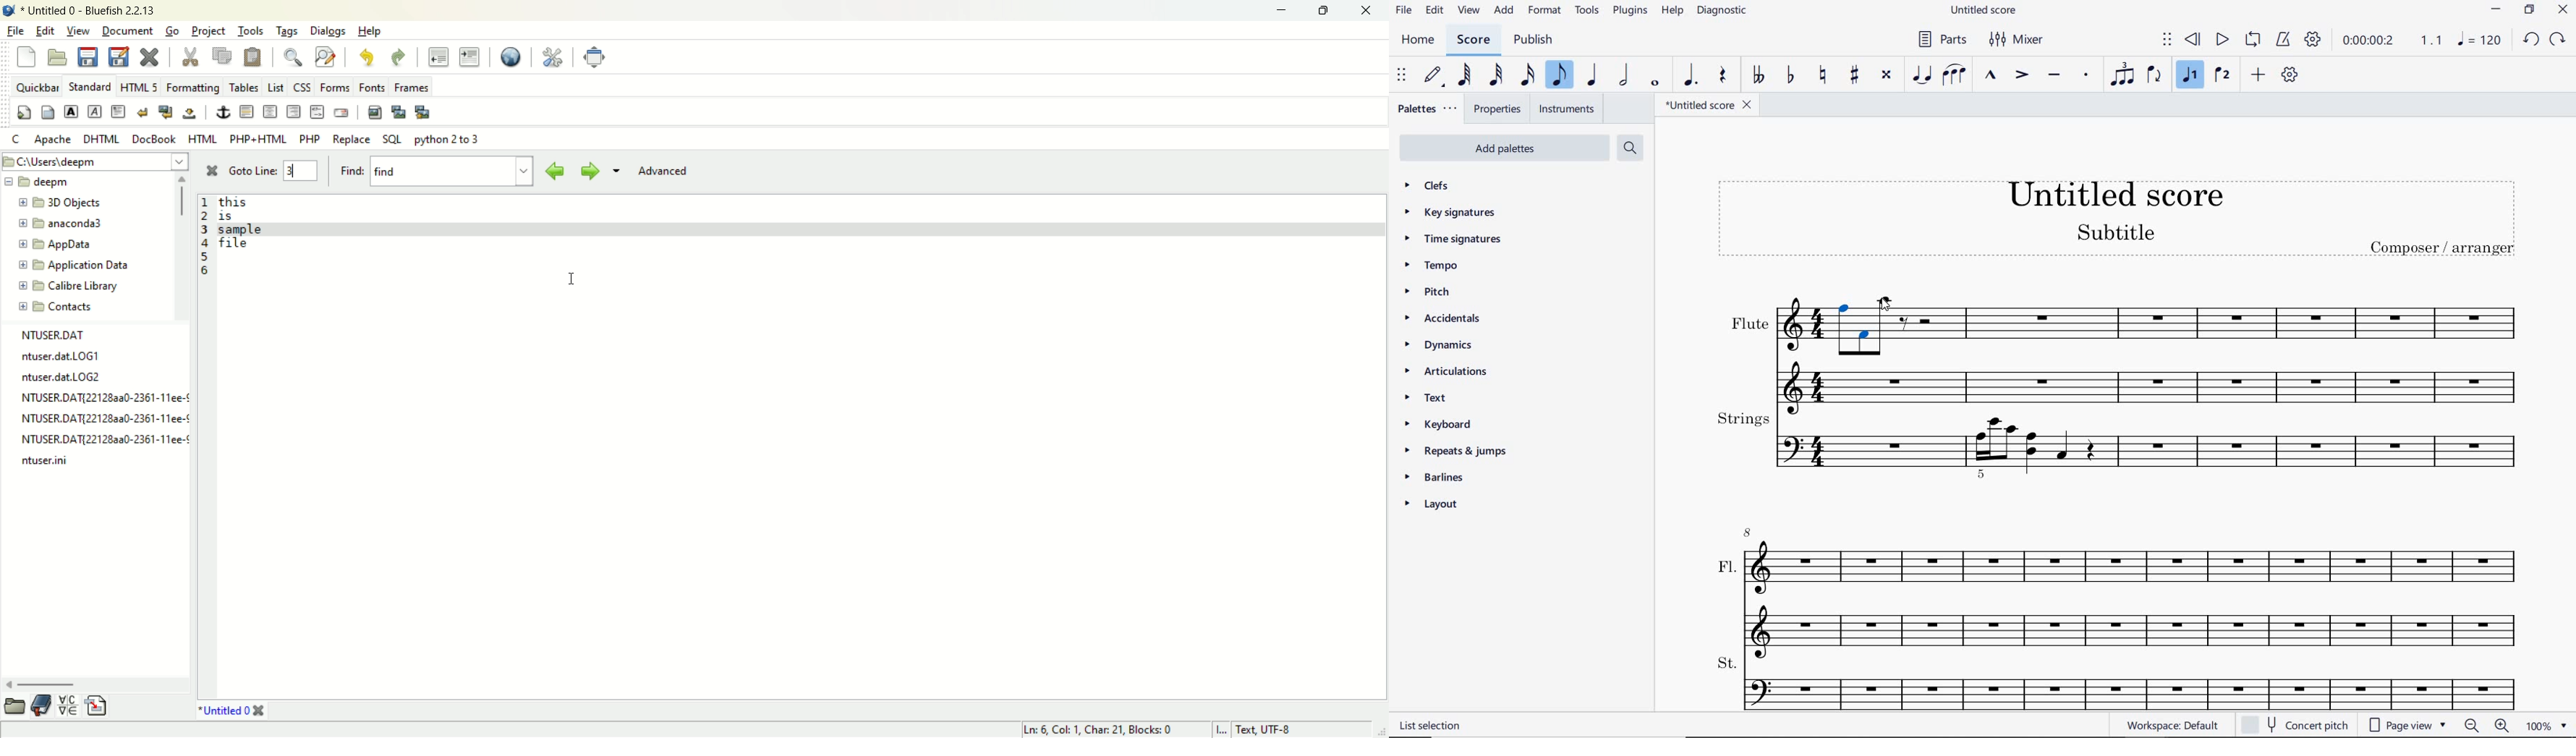 The height and width of the screenshot is (756, 2576). I want to click on zoom out or zoom in, so click(2486, 726).